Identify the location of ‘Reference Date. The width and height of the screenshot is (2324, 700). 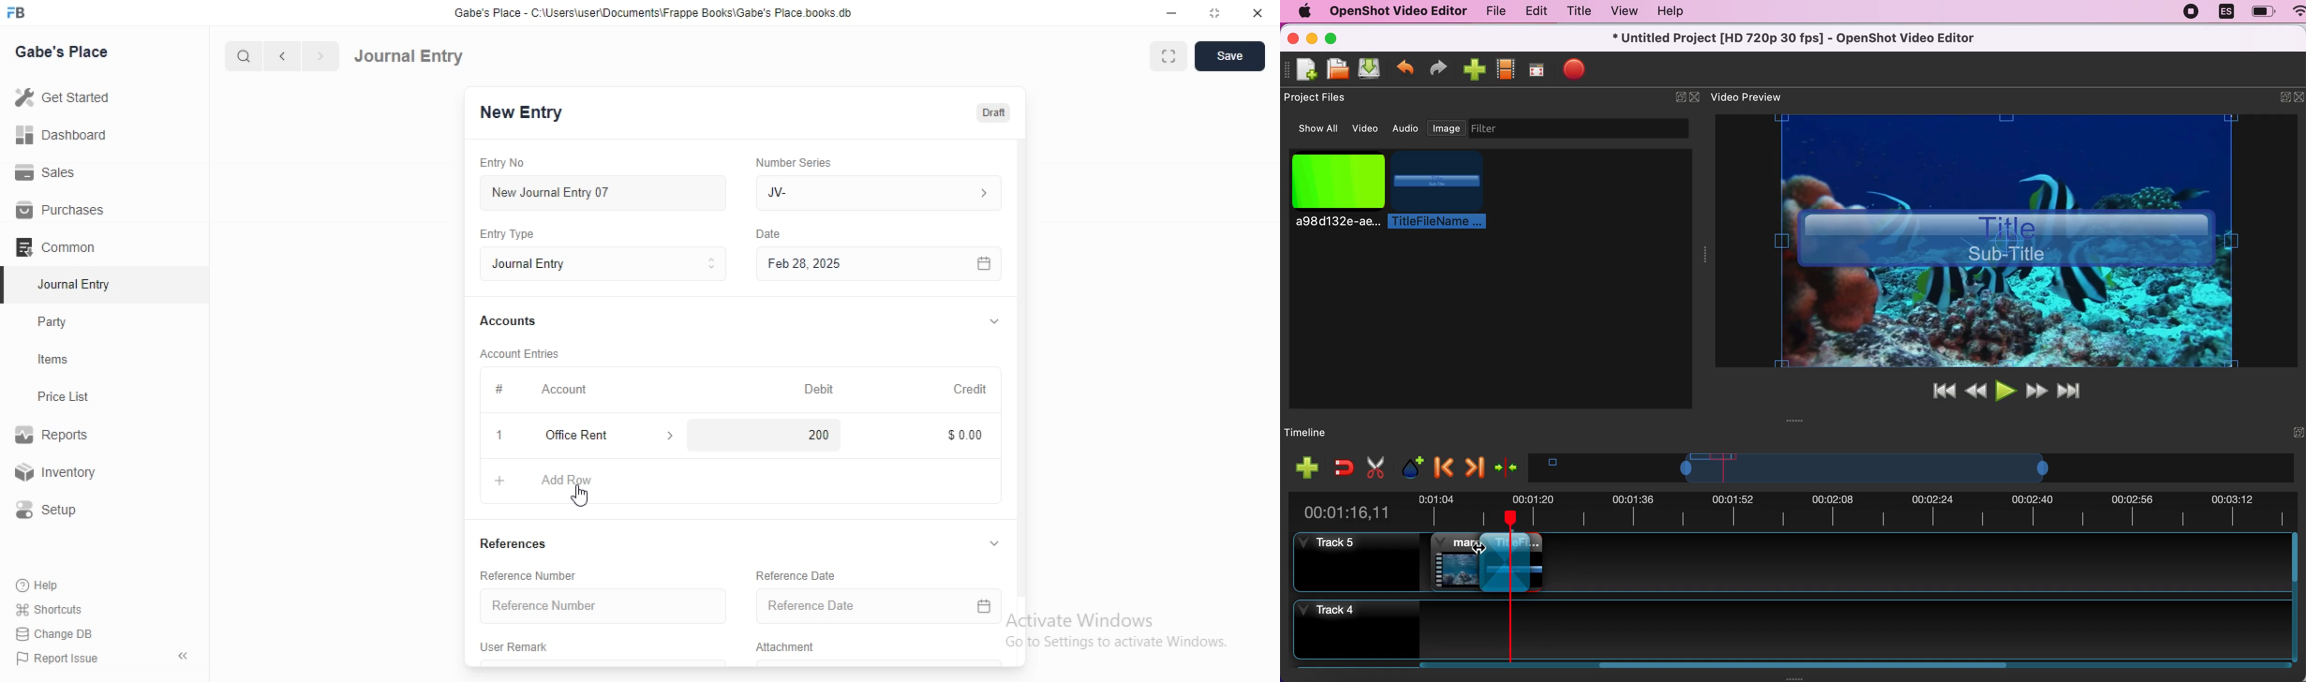
(796, 578).